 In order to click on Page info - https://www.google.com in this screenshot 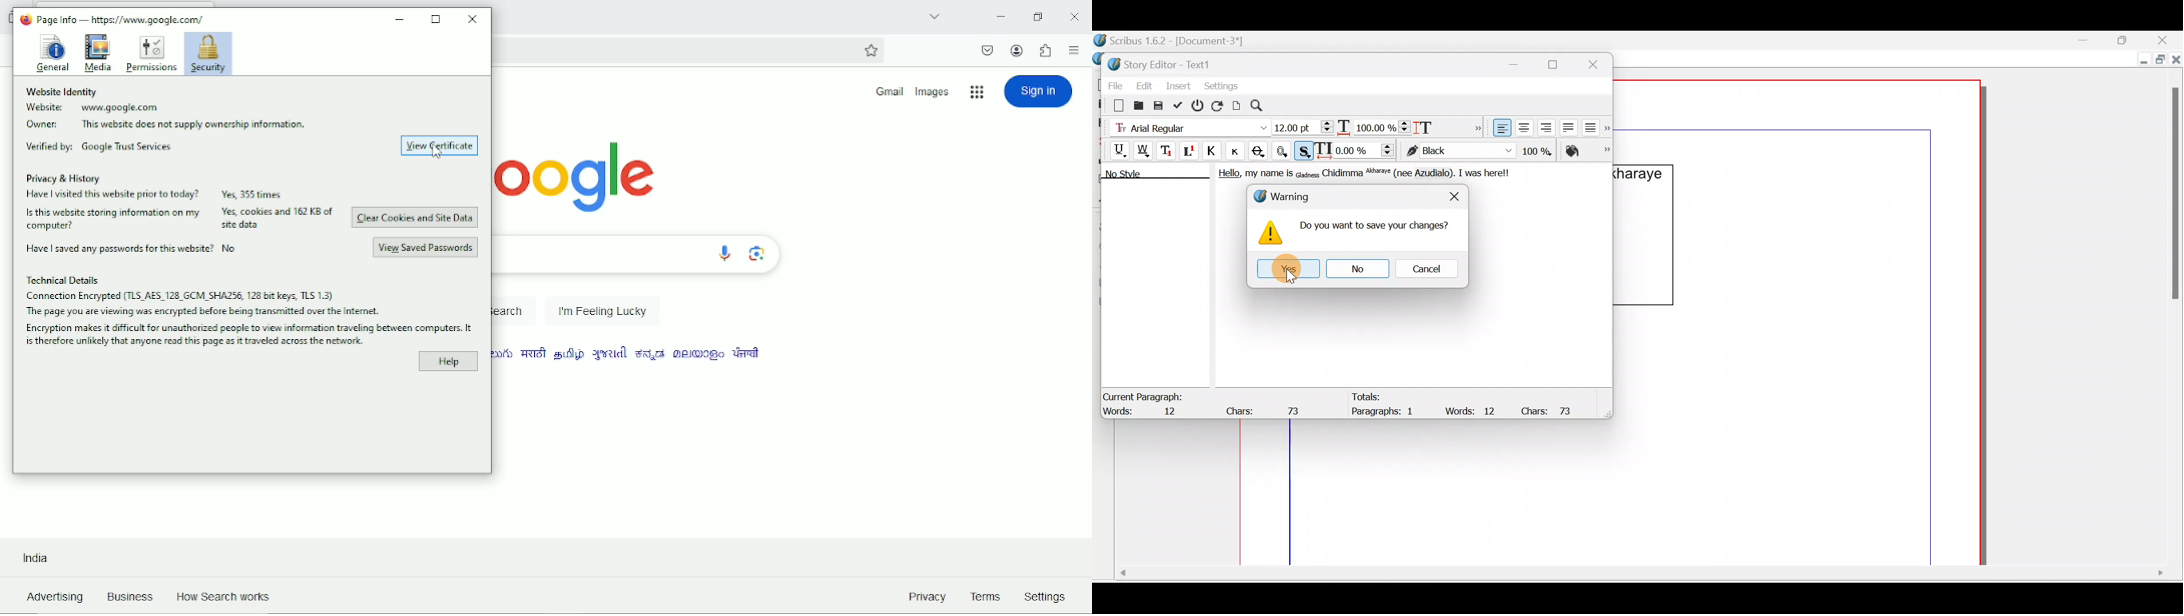, I will do `click(112, 18)`.